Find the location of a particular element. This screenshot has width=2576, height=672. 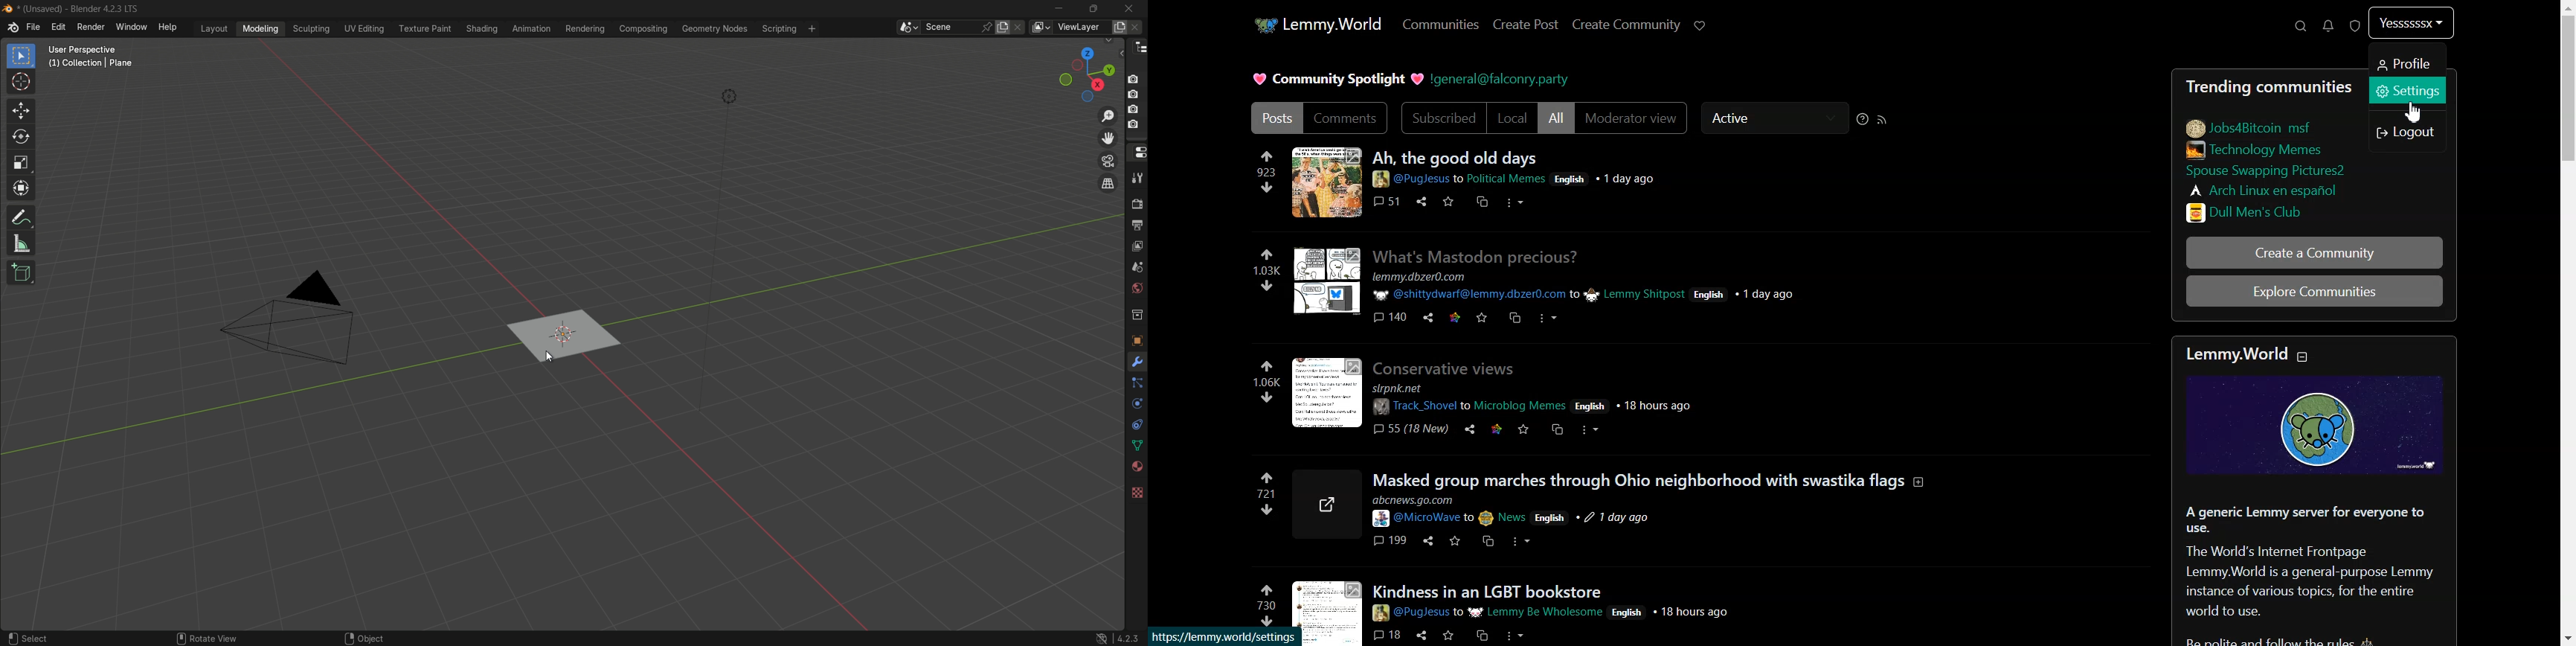

numbers is located at coordinates (1265, 269).